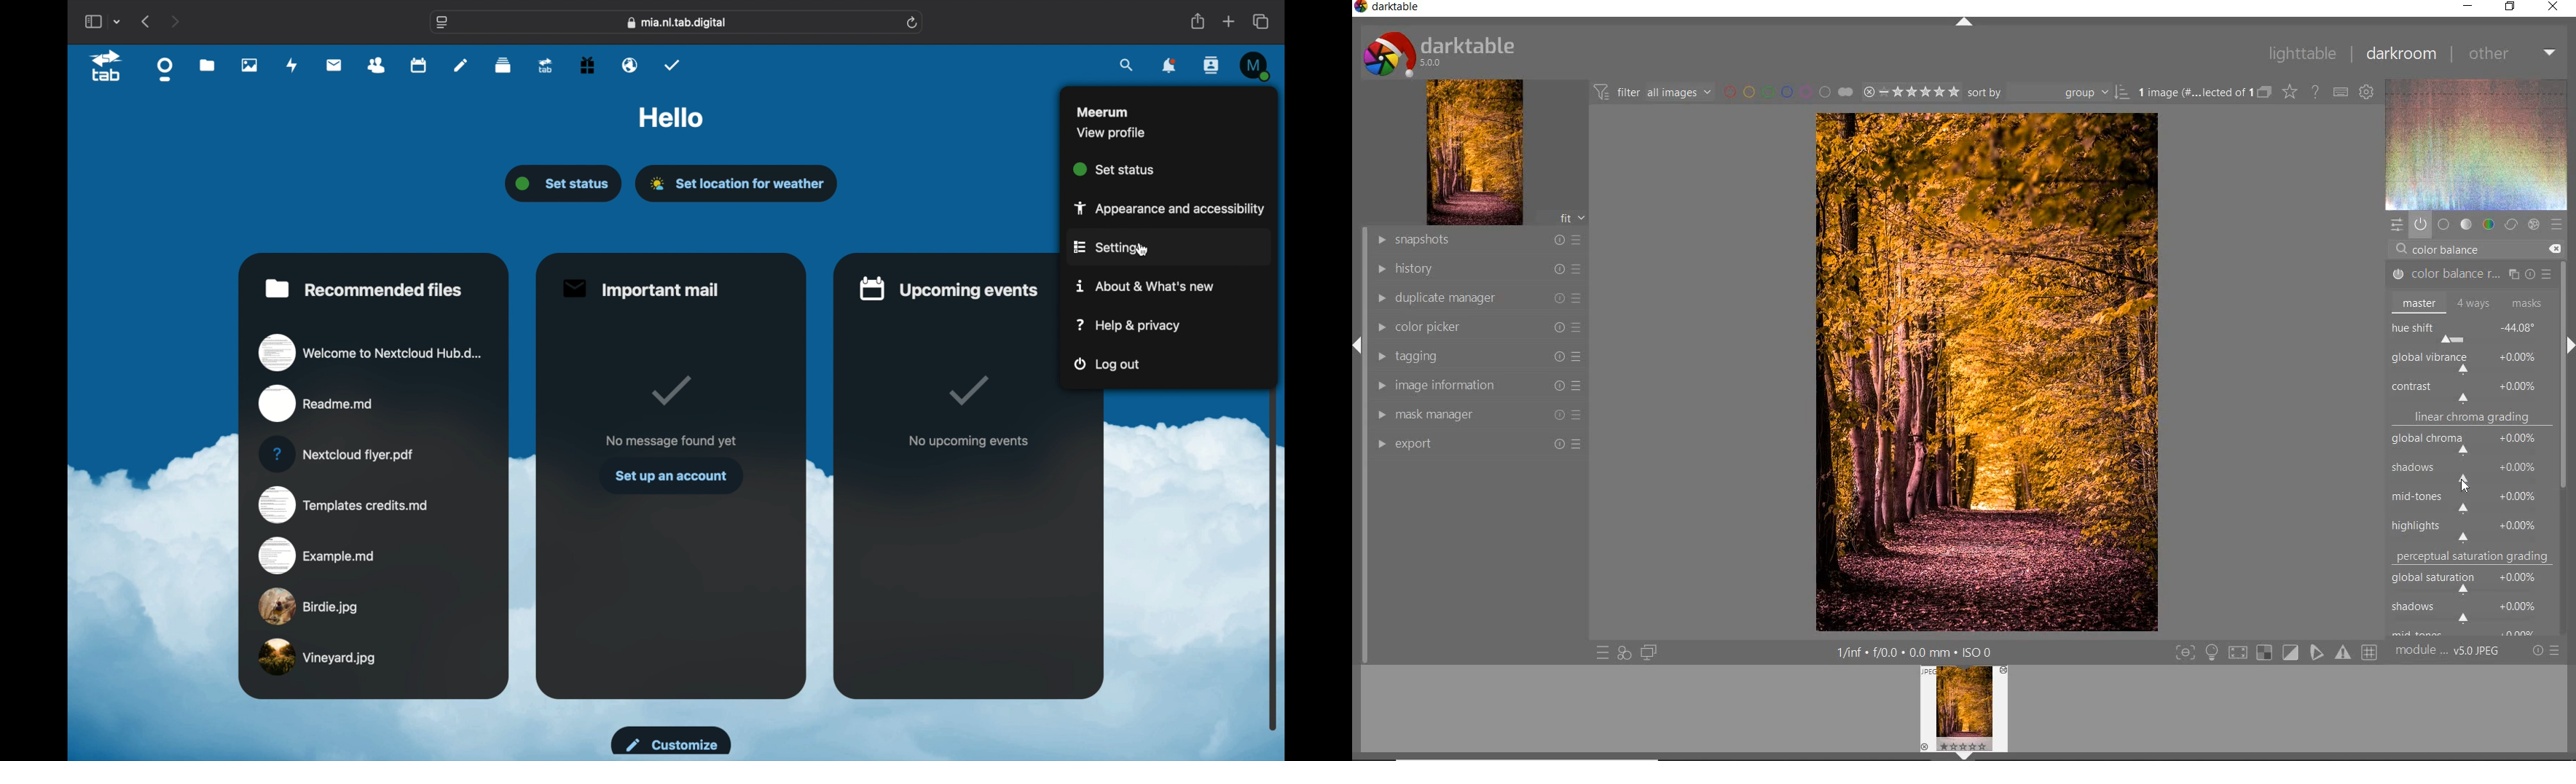 The image size is (2576, 784). Describe the element at coordinates (669, 740) in the screenshot. I see `customize` at that location.